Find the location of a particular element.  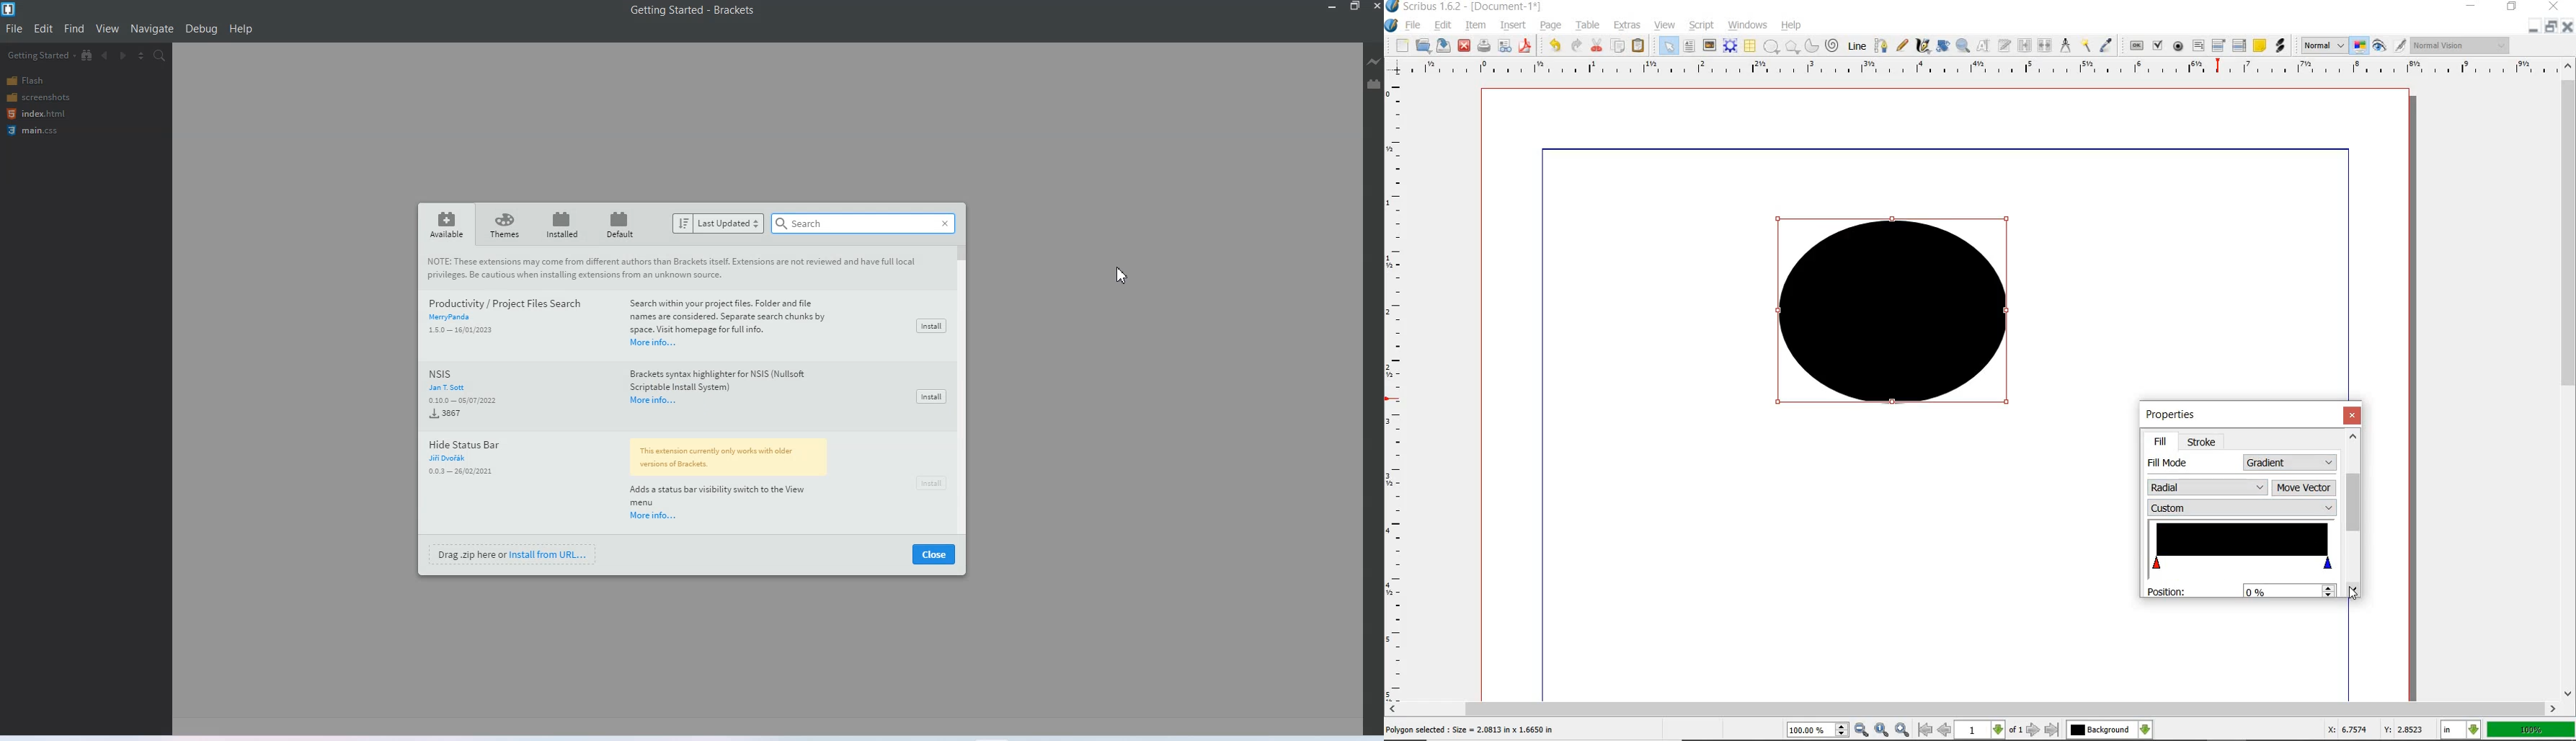

Navigate backward is located at coordinates (106, 55).